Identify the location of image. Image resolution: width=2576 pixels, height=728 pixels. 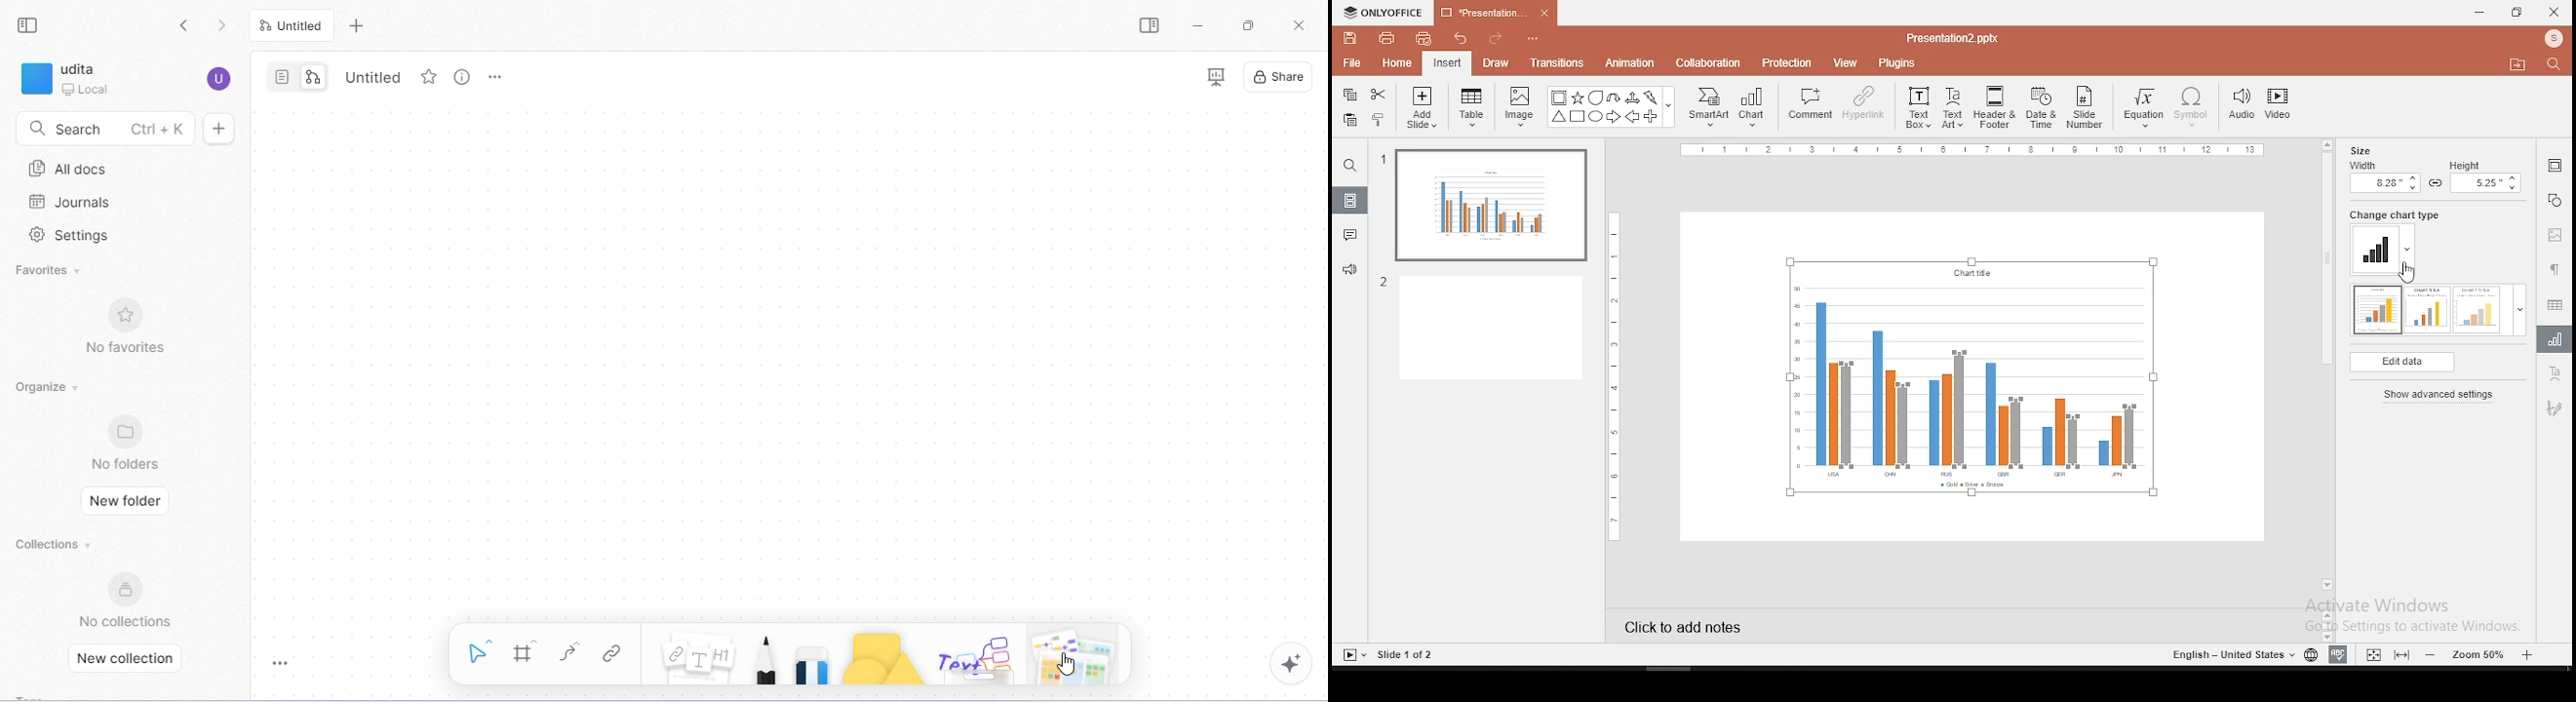
(1519, 108).